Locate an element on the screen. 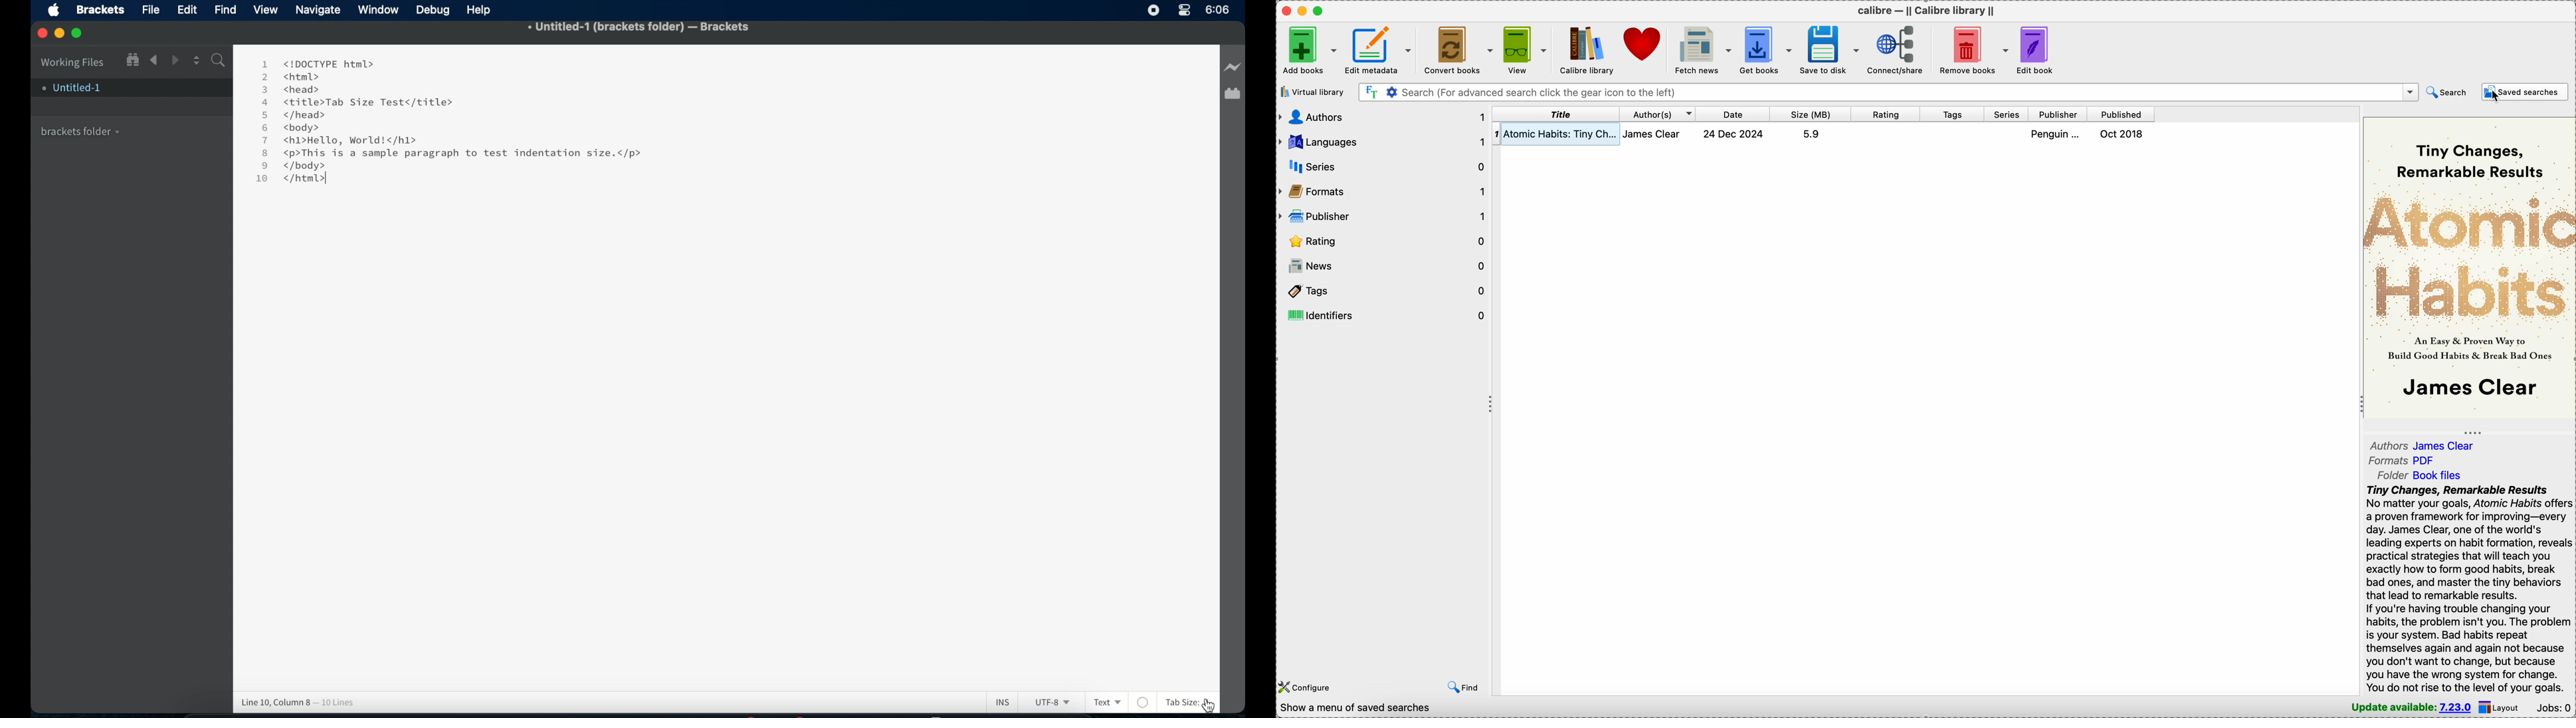  Left is located at coordinates (153, 60).